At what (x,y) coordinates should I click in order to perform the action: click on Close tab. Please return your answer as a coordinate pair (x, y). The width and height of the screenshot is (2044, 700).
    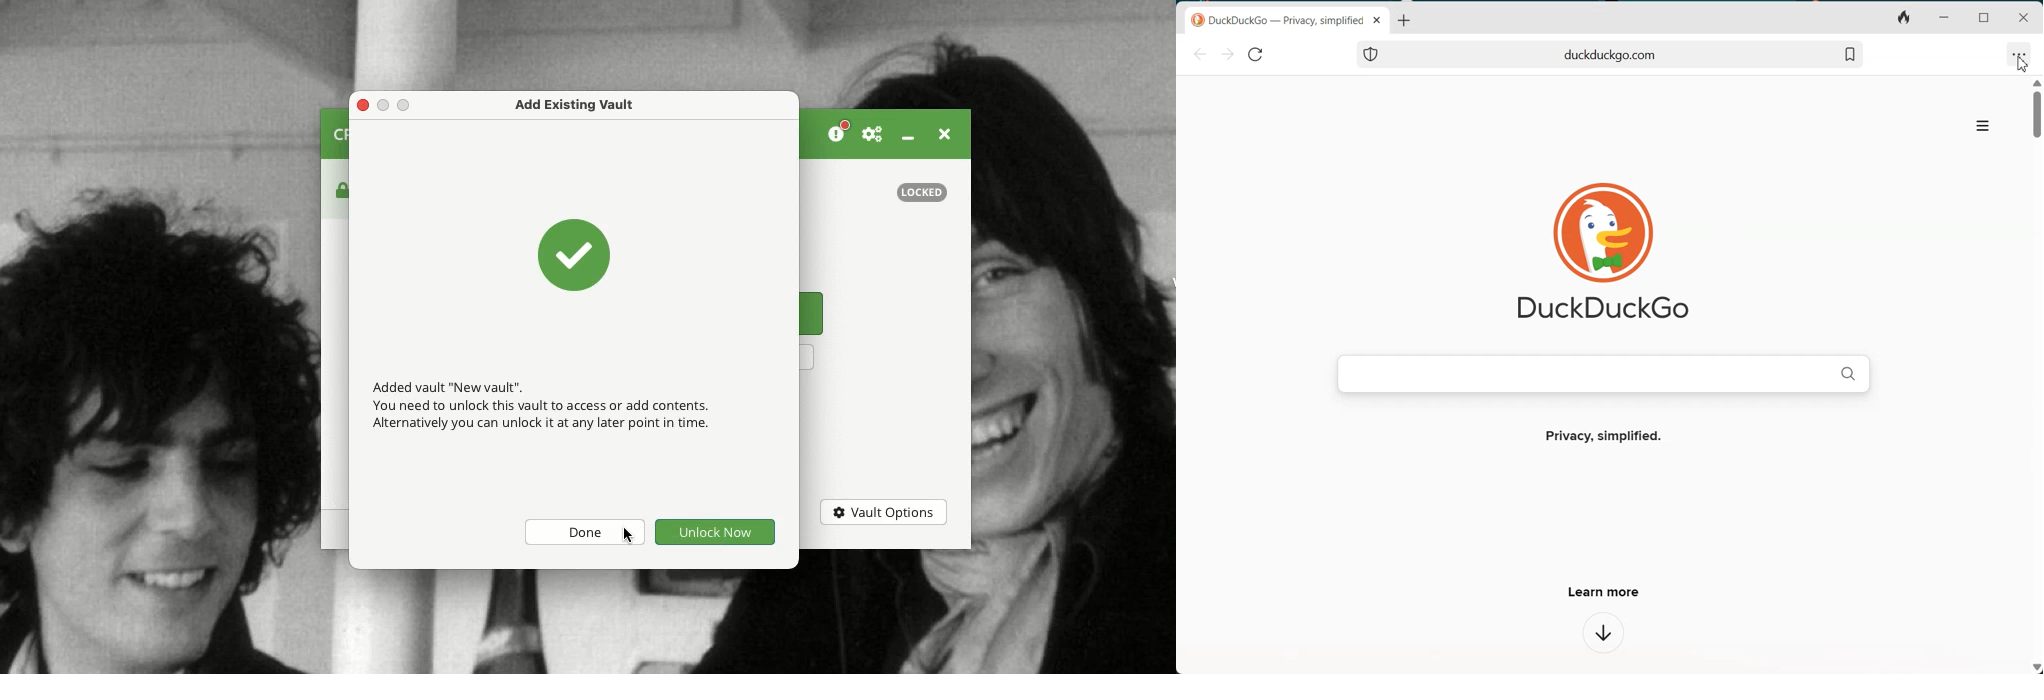
    Looking at the image, I should click on (1378, 20).